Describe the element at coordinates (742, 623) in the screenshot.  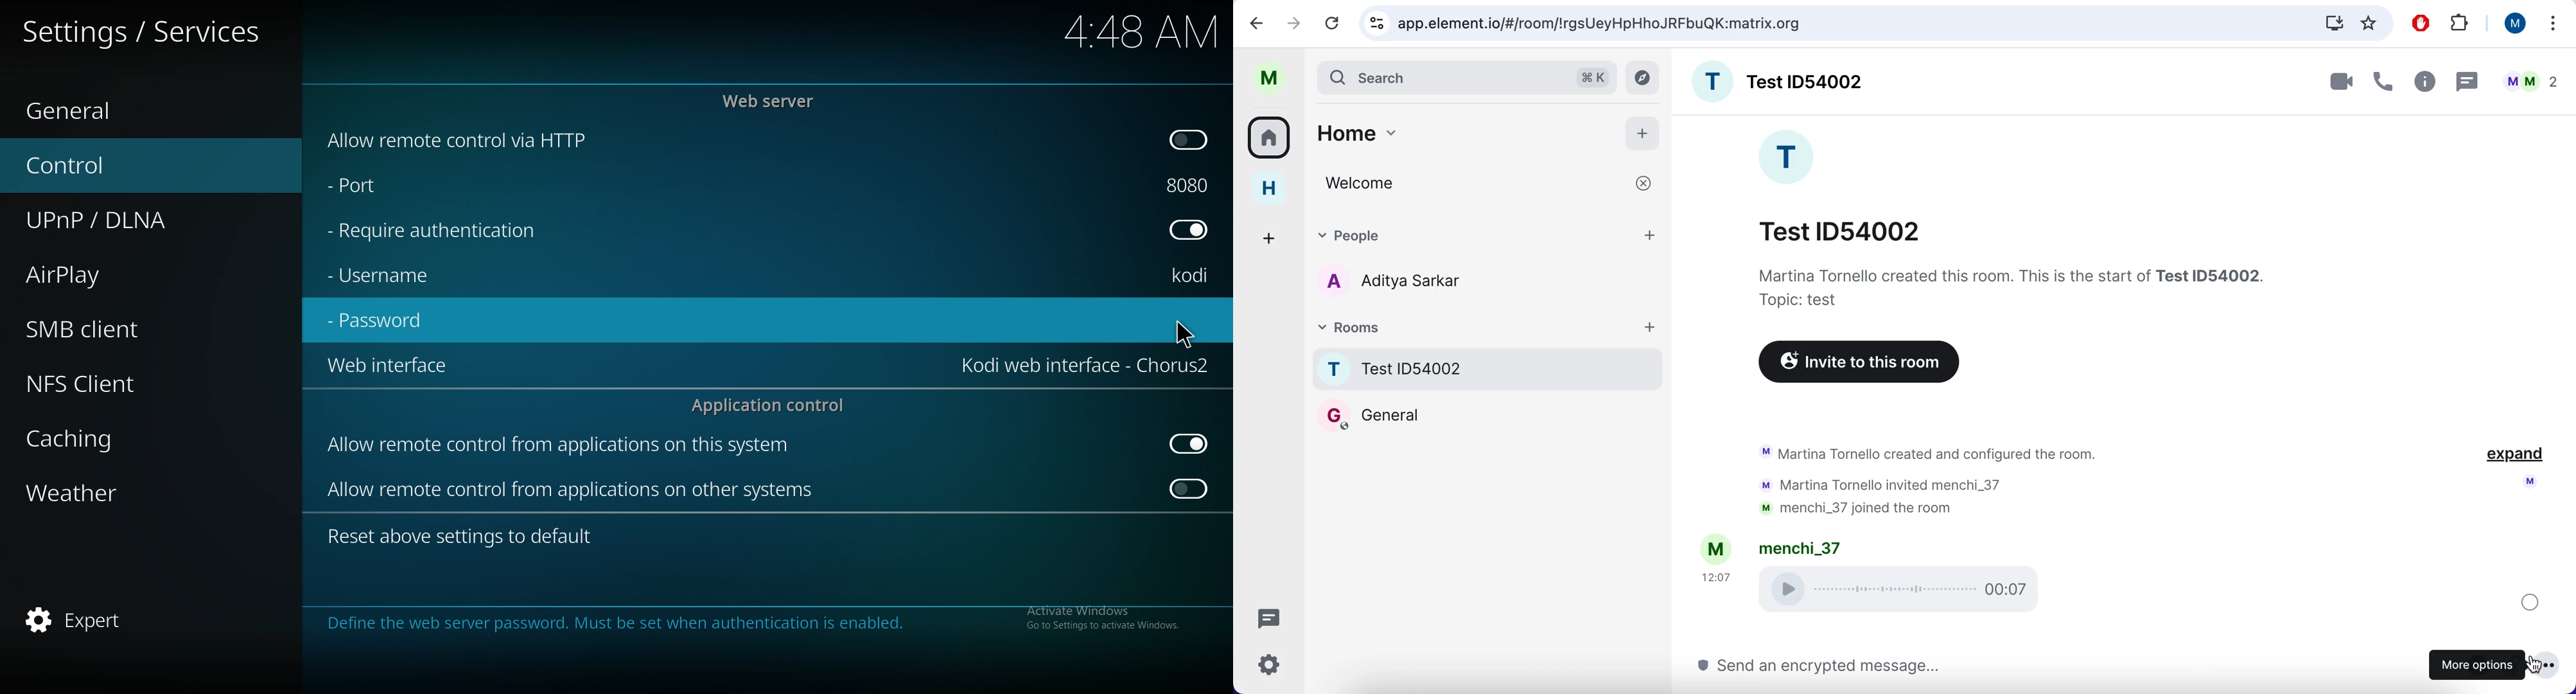
I see `info` at that location.